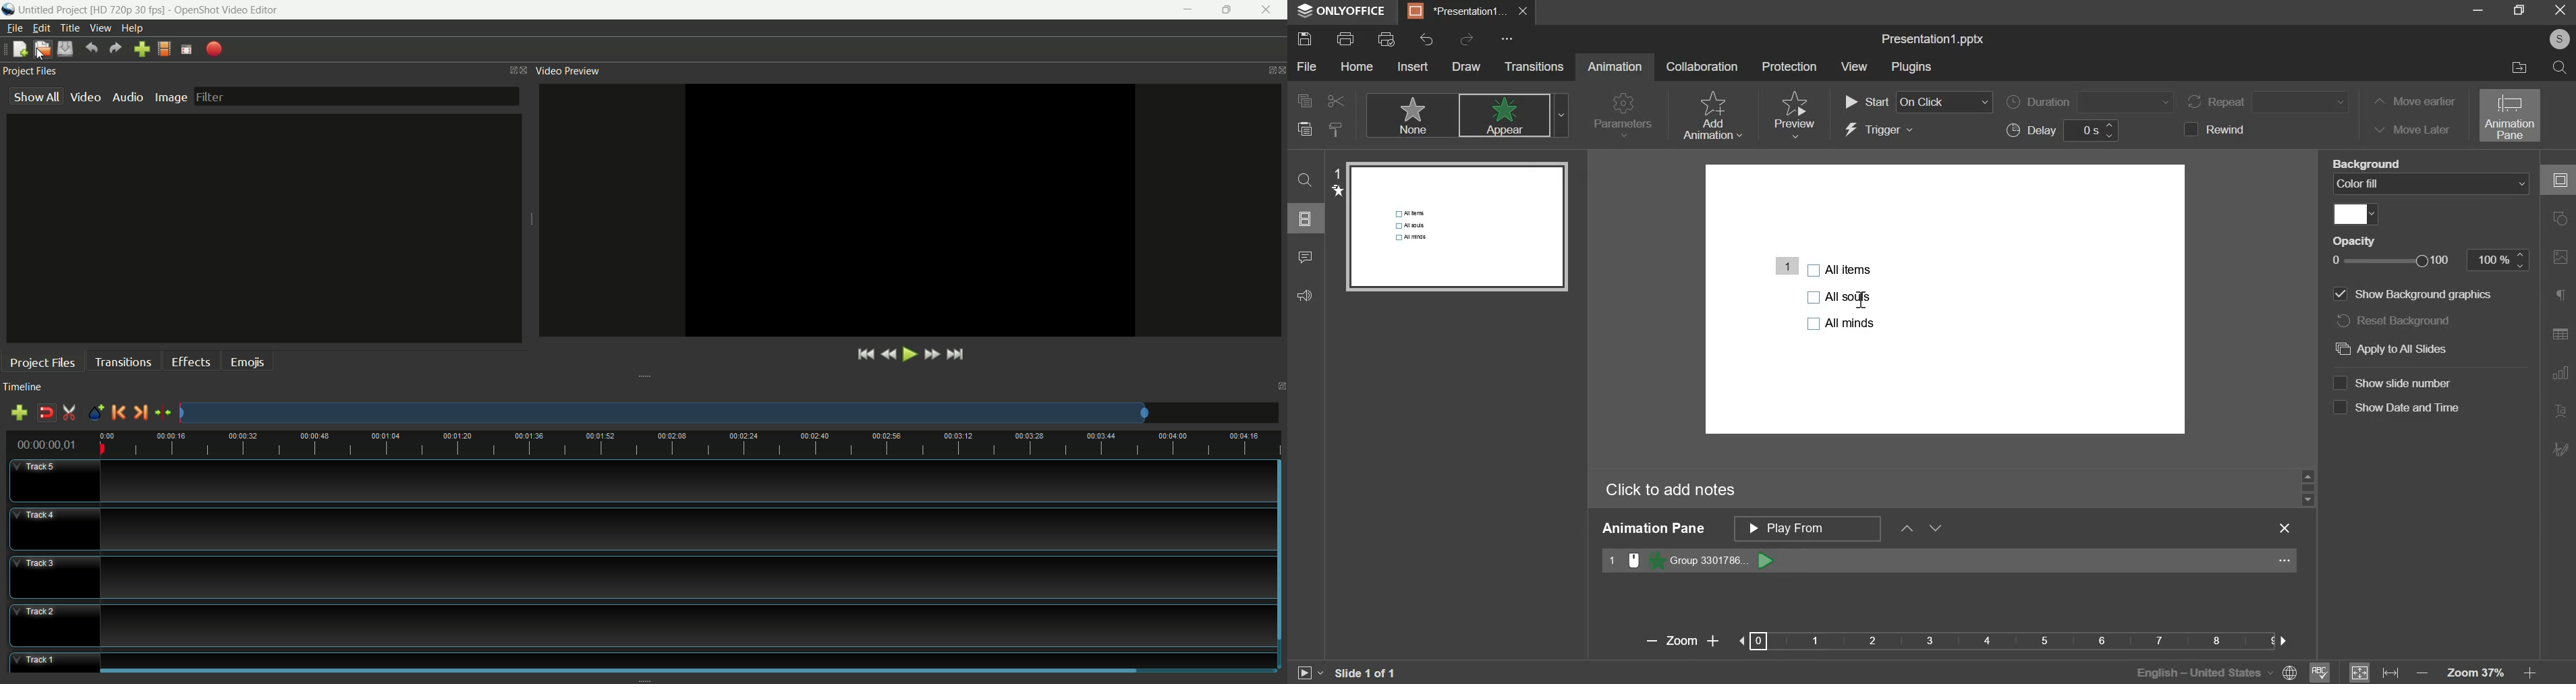  Describe the element at coordinates (1711, 115) in the screenshot. I see `add animation` at that location.